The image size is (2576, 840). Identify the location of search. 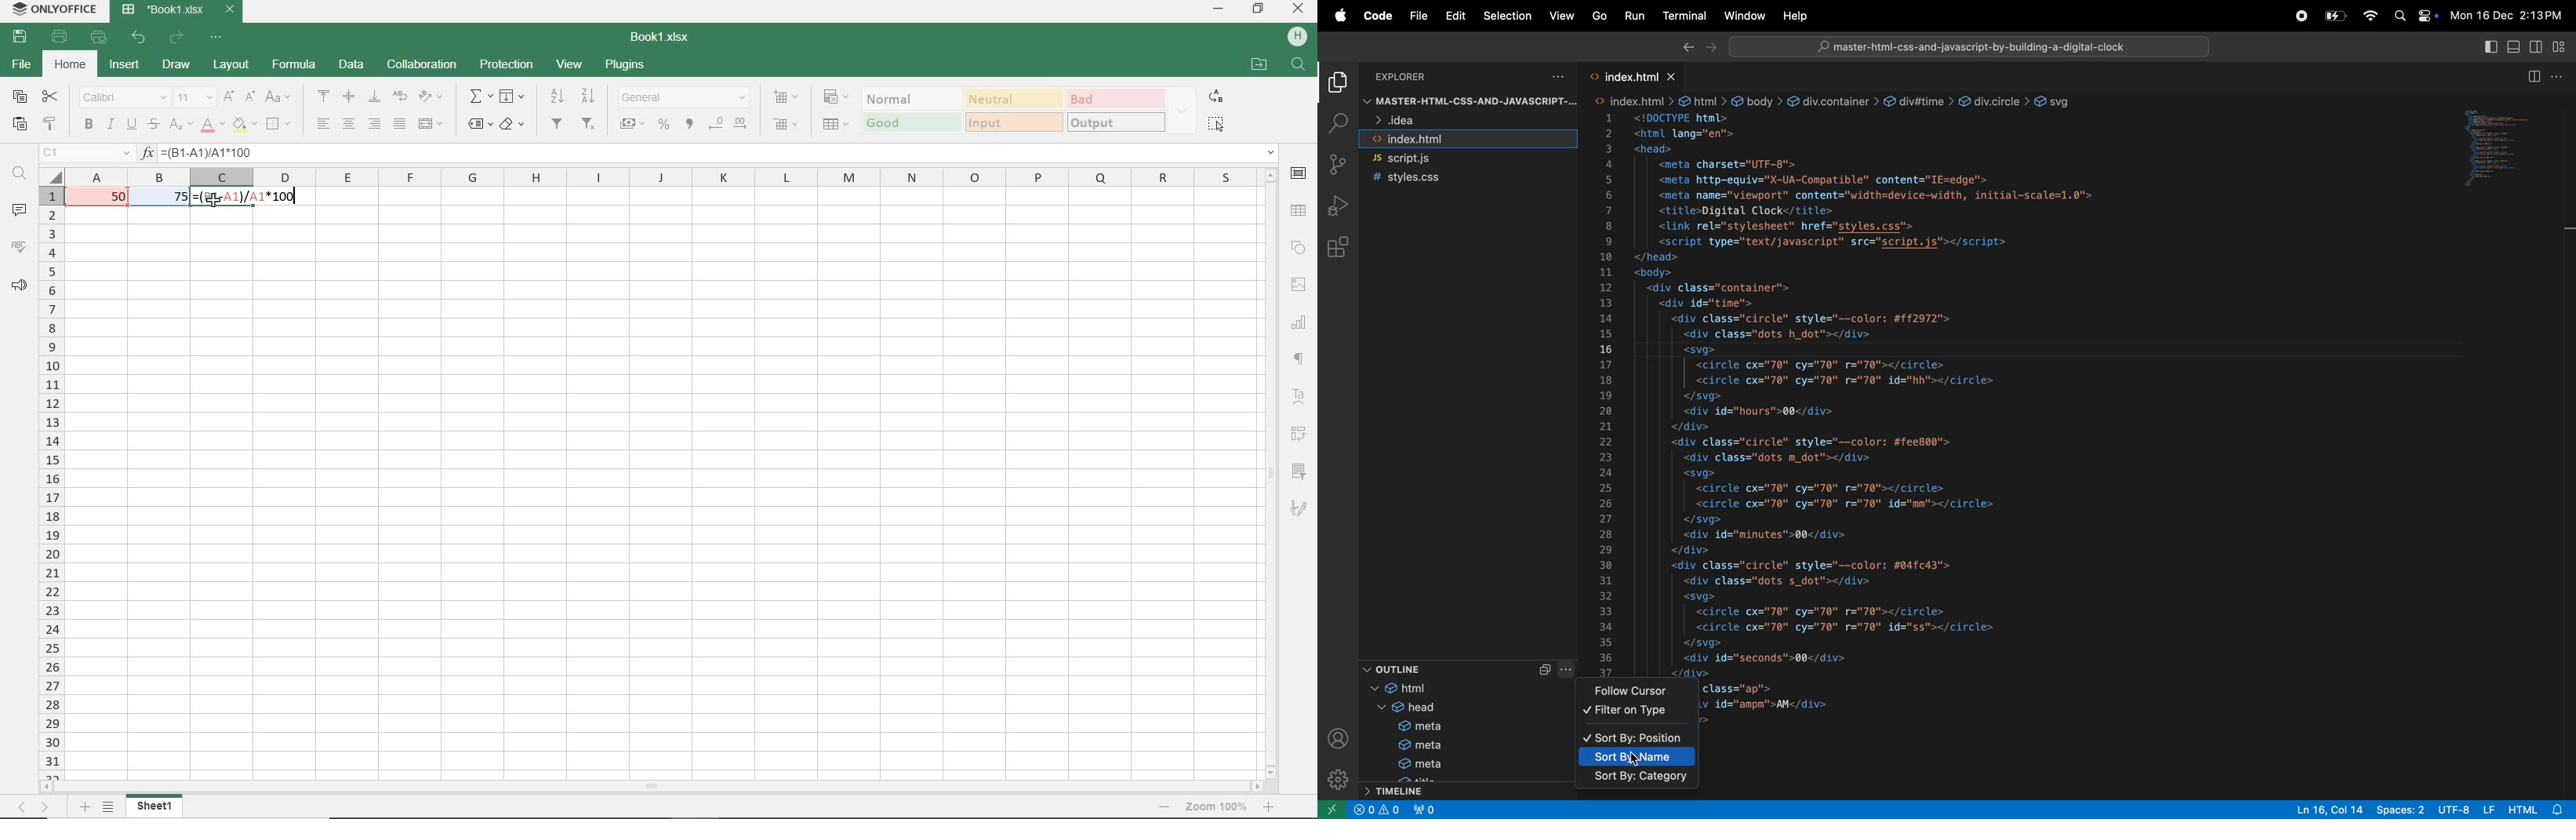
(2400, 16).